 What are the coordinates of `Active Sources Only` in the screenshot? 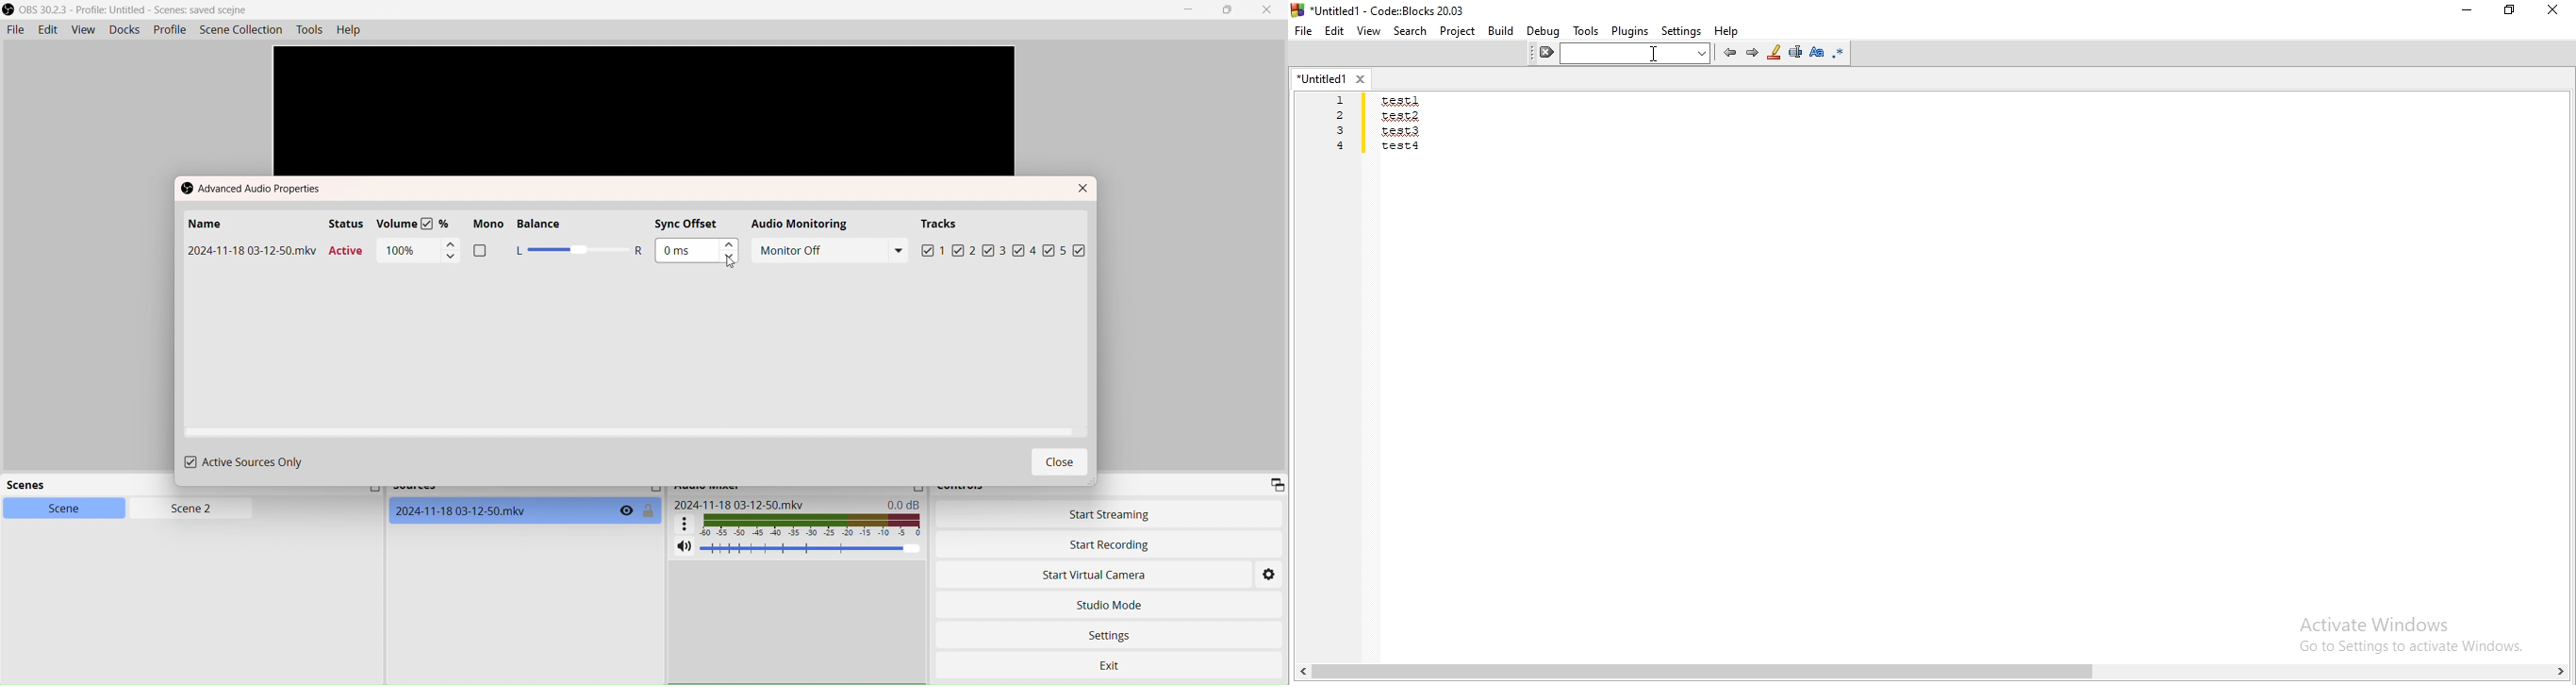 It's located at (246, 462).